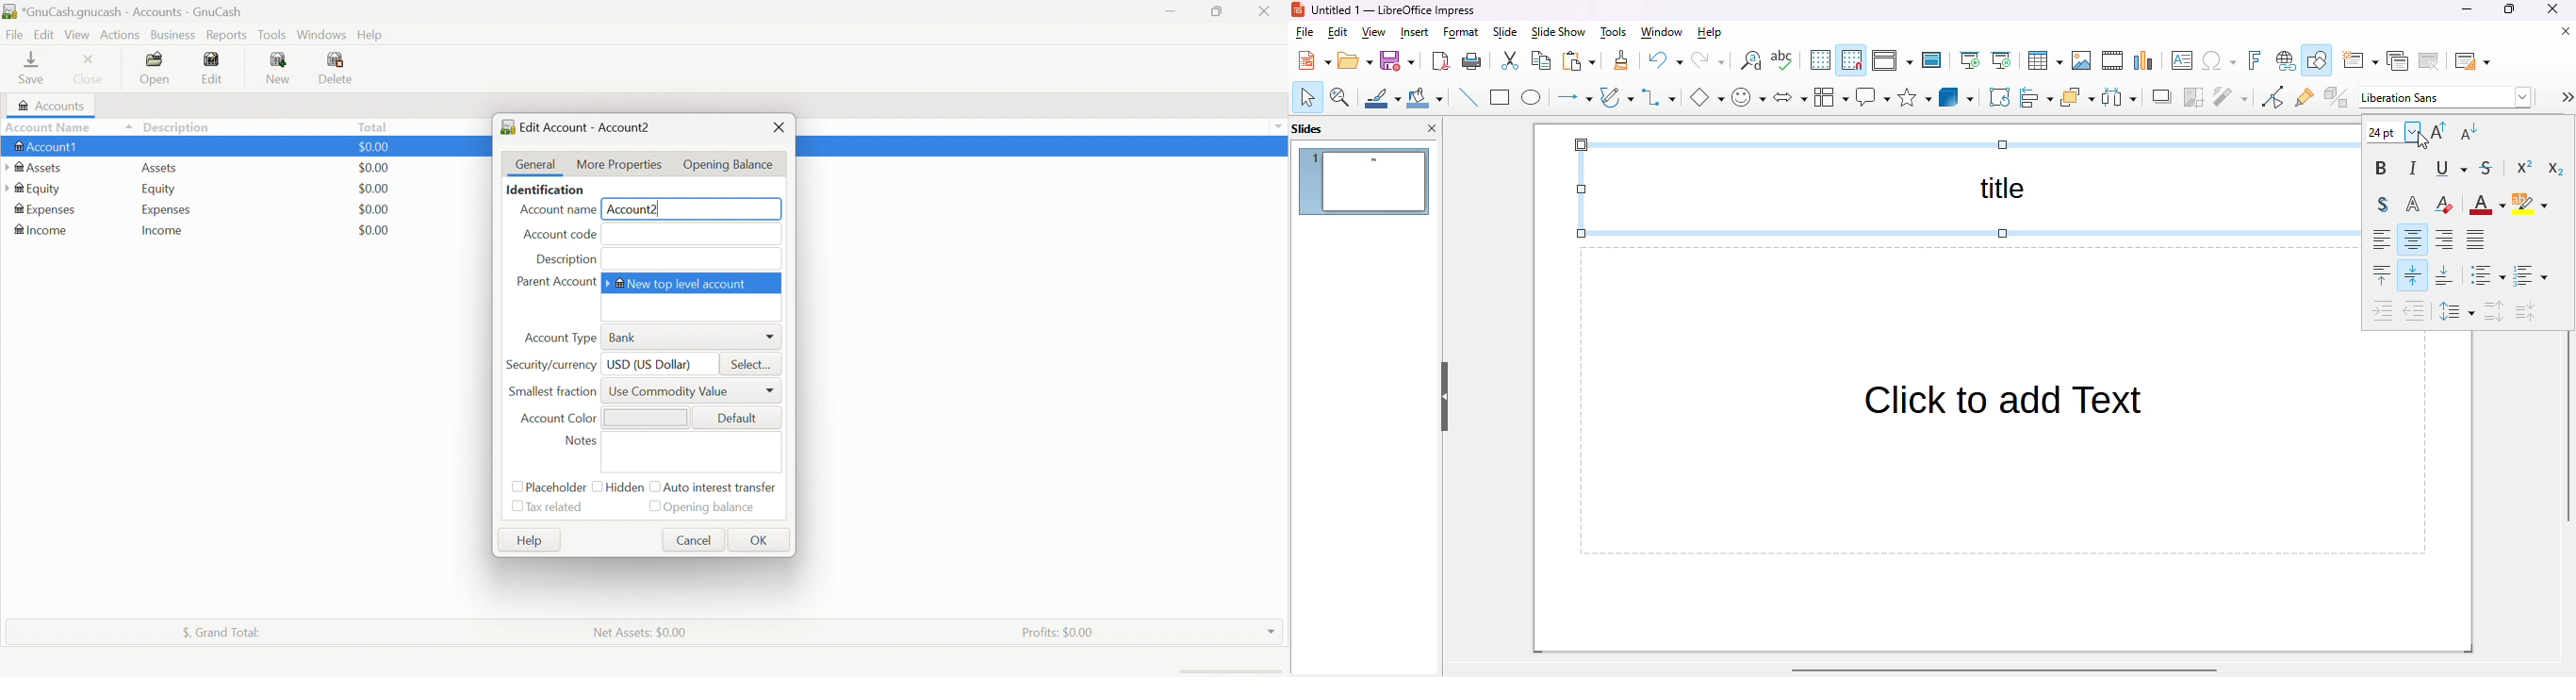 The height and width of the screenshot is (700, 2576). What do you see at coordinates (771, 336) in the screenshot?
I see `More` at bounding box center [771, 336].